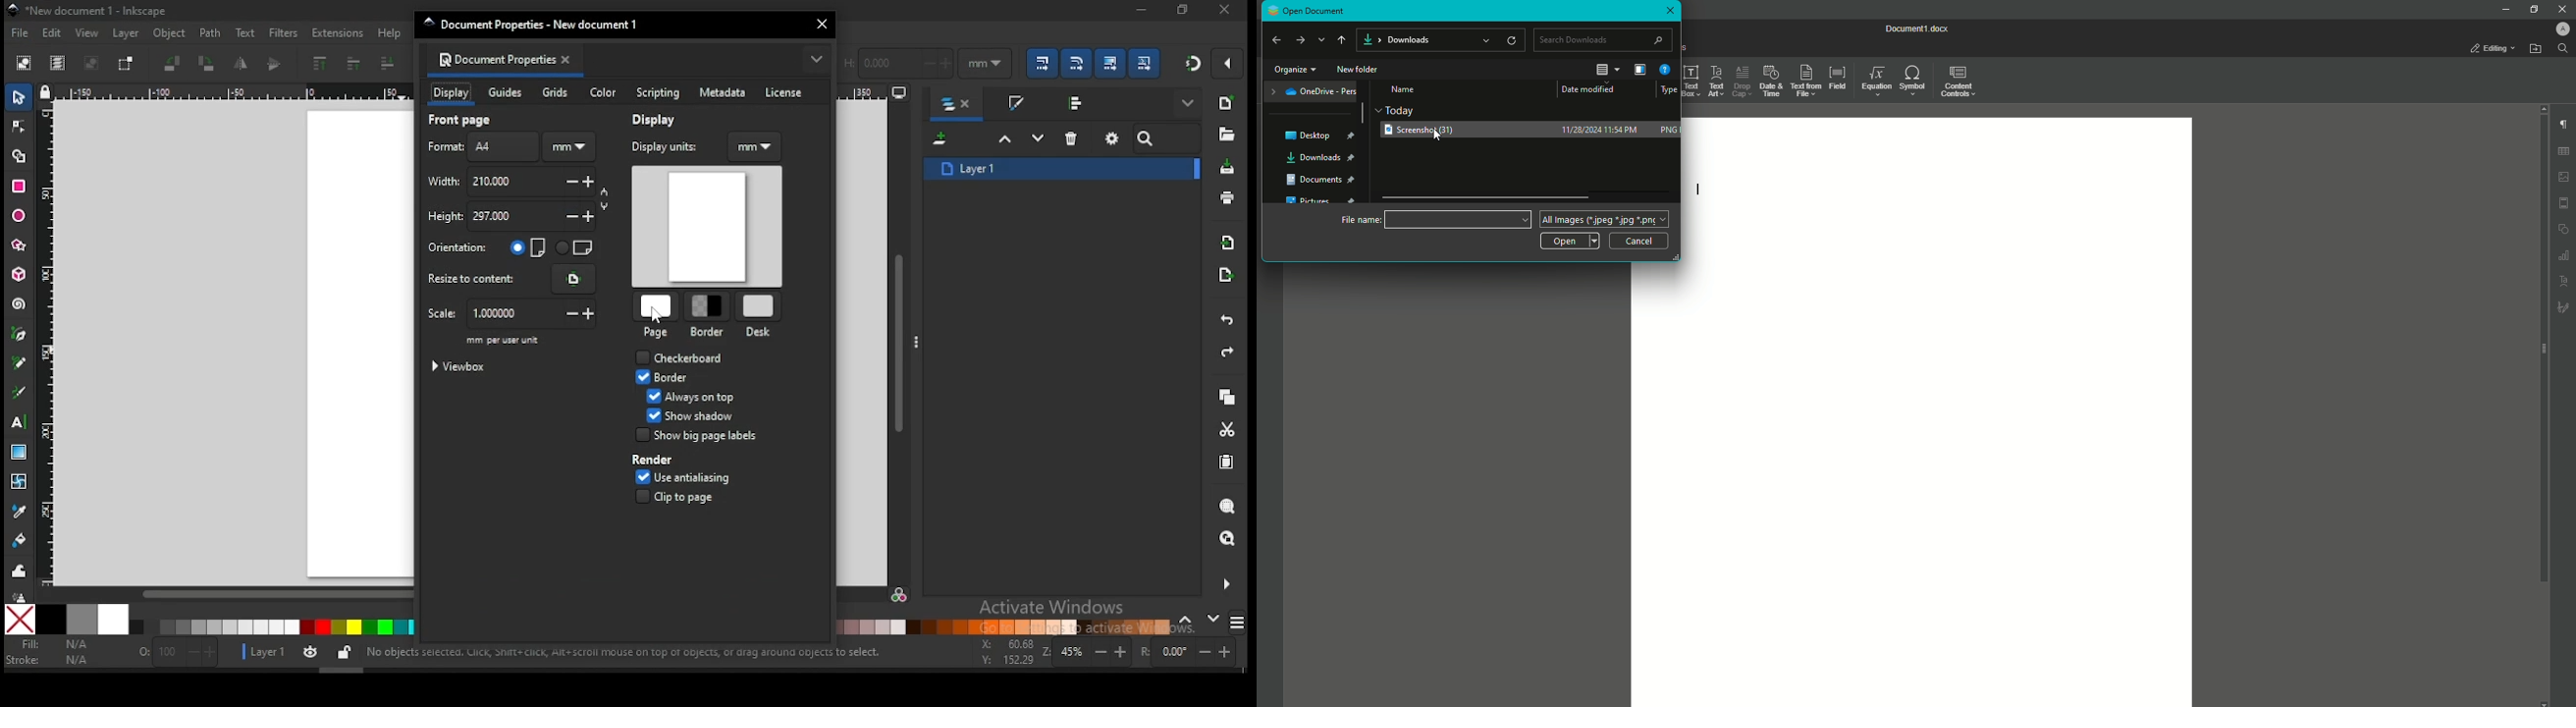 This screenshot has height=728, width=2576. What do you see at coordinates (1915, 80) in the screenshot?
I see `Symbol` at bounding box center [1915, 80].